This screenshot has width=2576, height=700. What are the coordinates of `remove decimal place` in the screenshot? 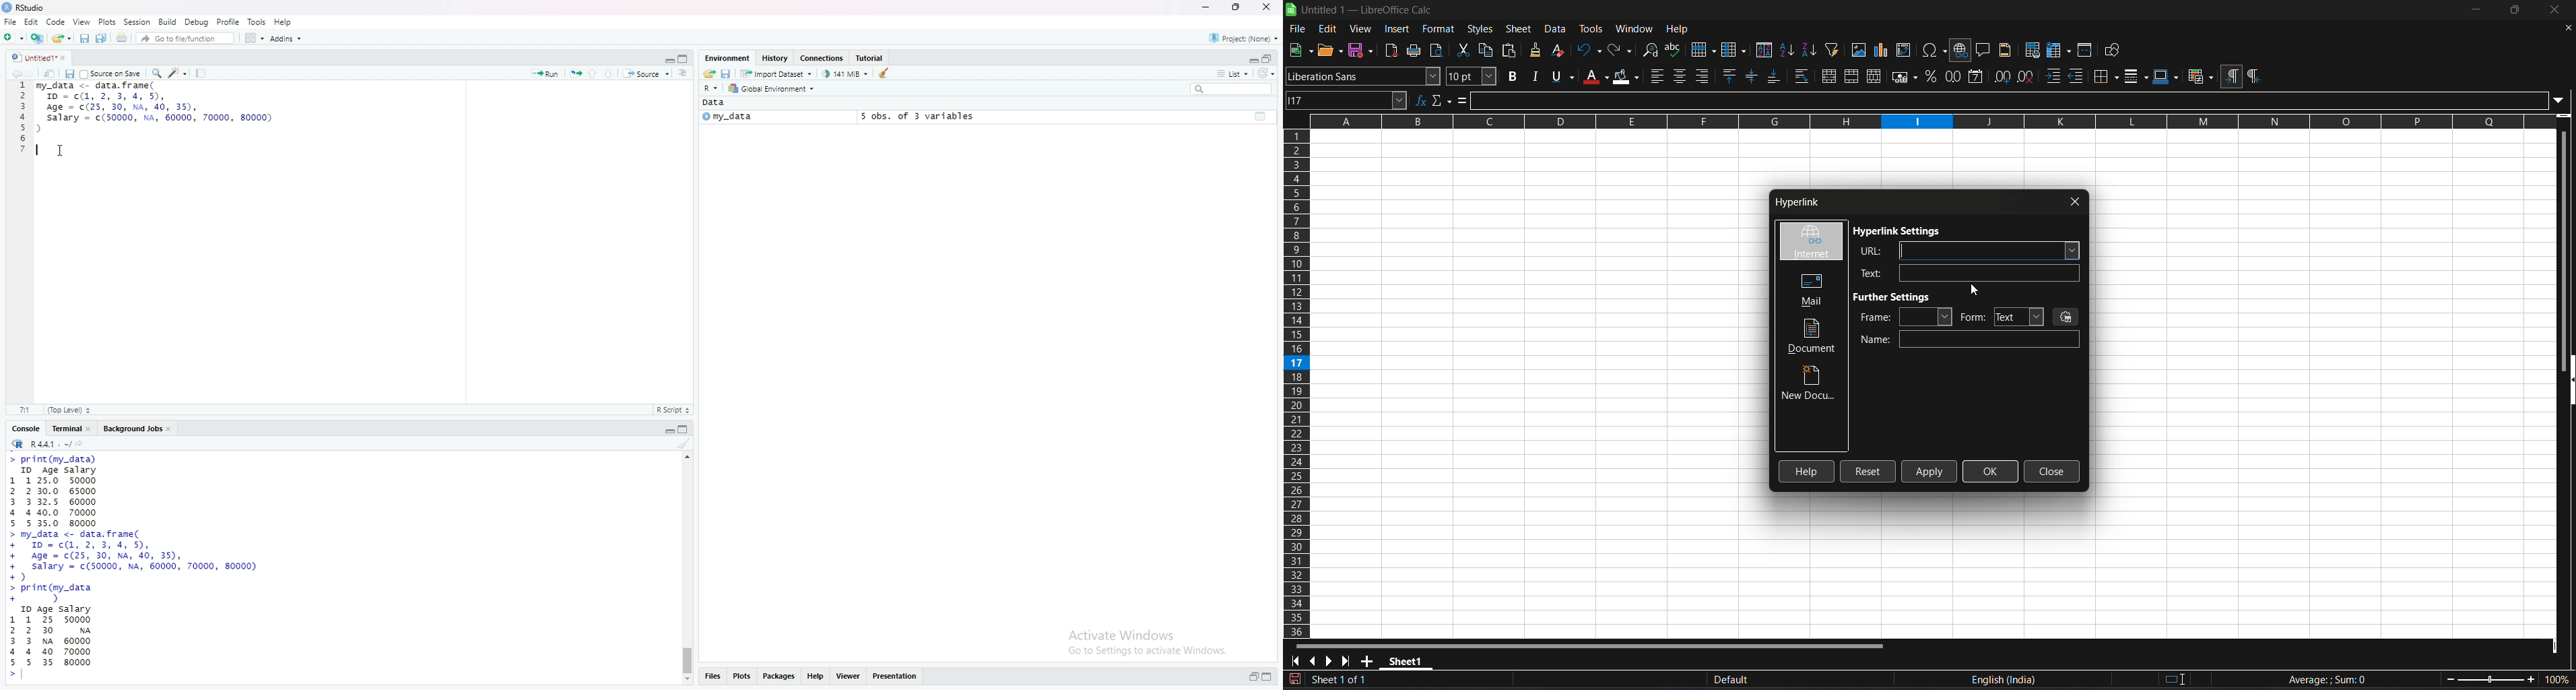 It's located at (2027, 77).